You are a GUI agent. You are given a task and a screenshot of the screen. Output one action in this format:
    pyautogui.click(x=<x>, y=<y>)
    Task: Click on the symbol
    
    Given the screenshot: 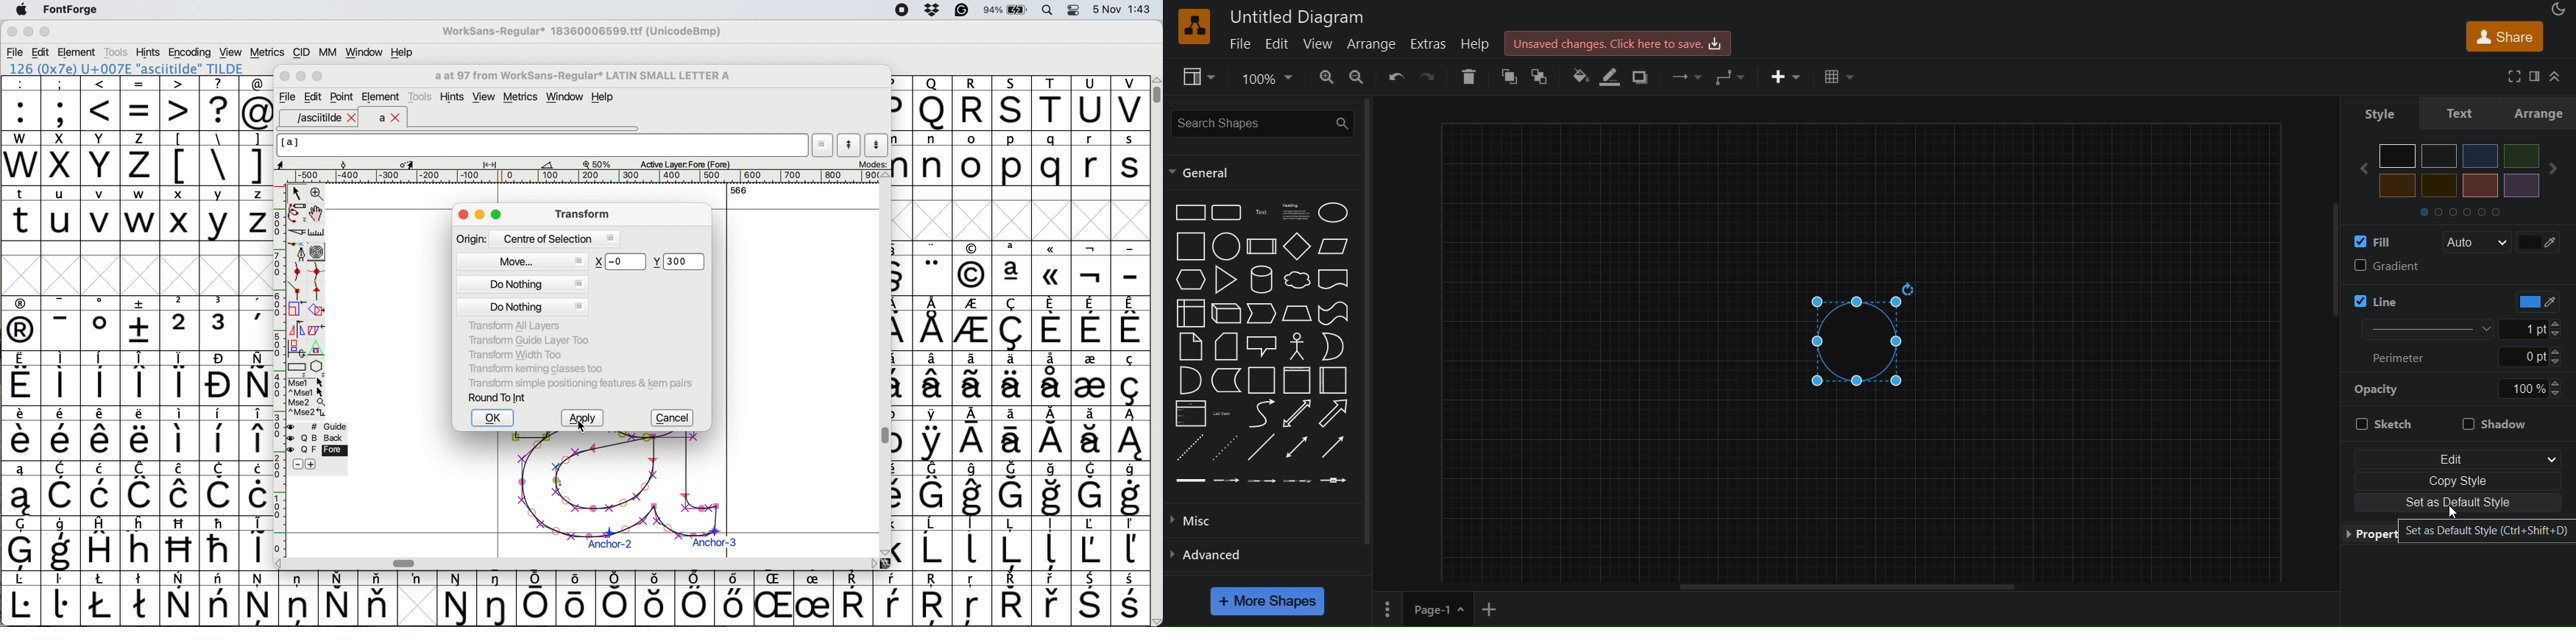 What is the action you would take?
    pyautogui.click(x=299, y=597)
    